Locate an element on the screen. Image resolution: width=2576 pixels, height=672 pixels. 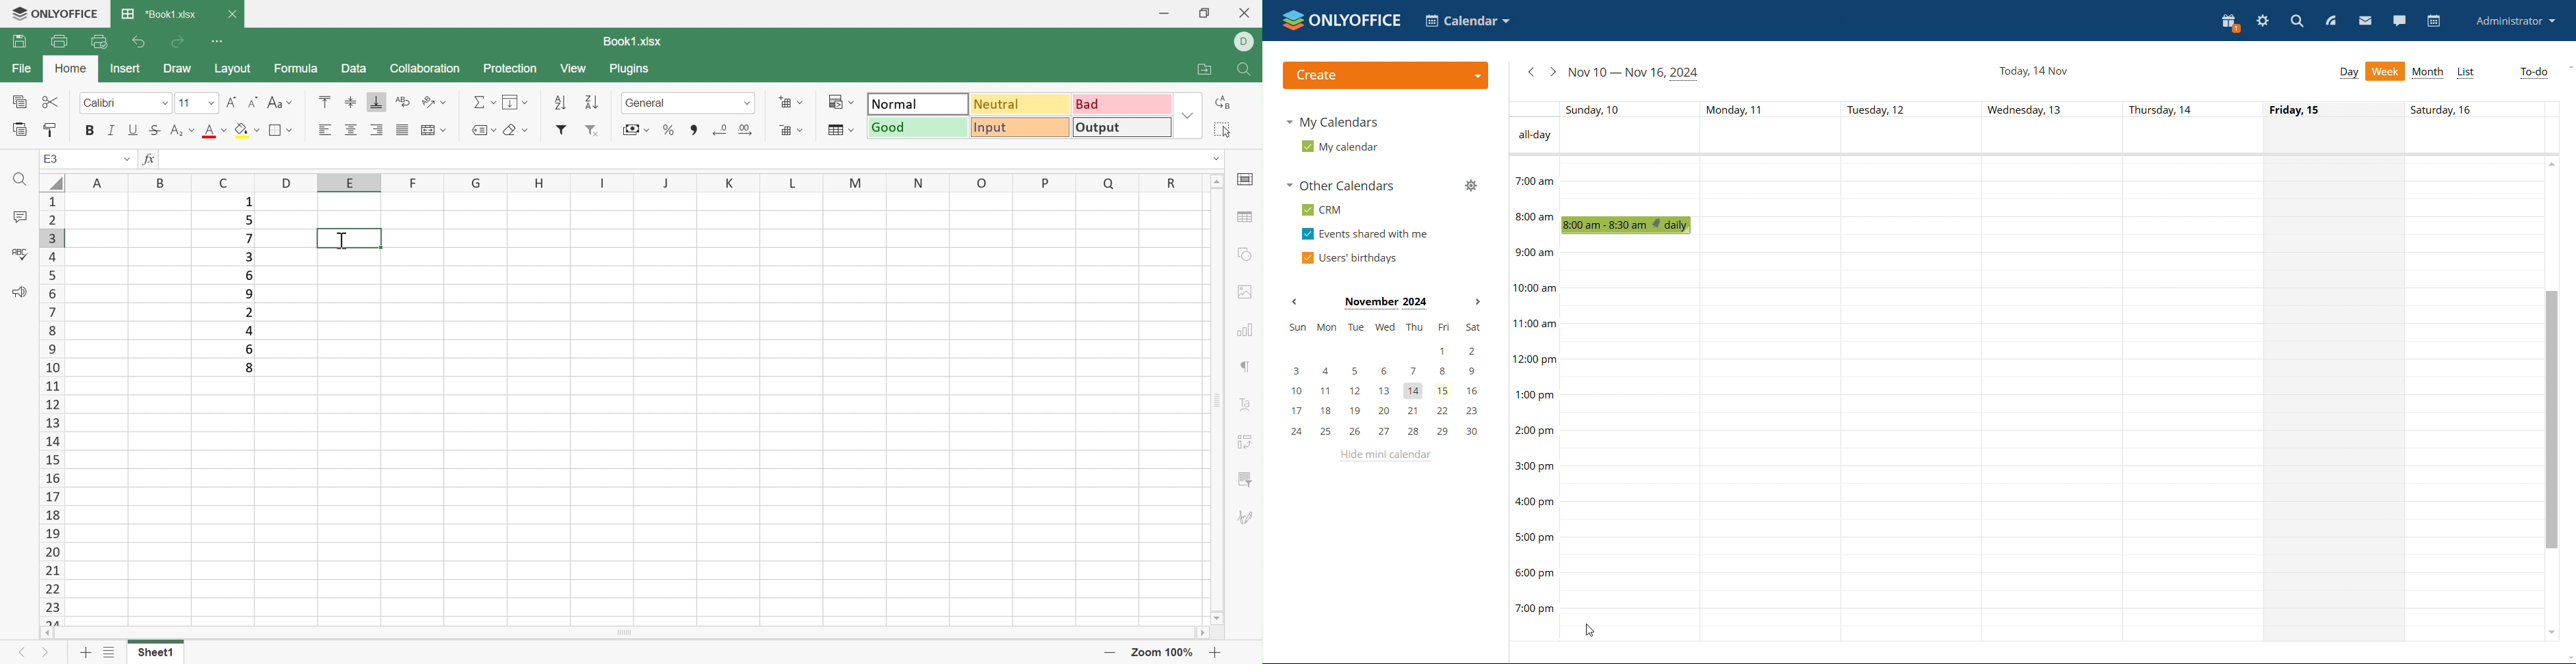
logo is located at coordinates (1342, 20).